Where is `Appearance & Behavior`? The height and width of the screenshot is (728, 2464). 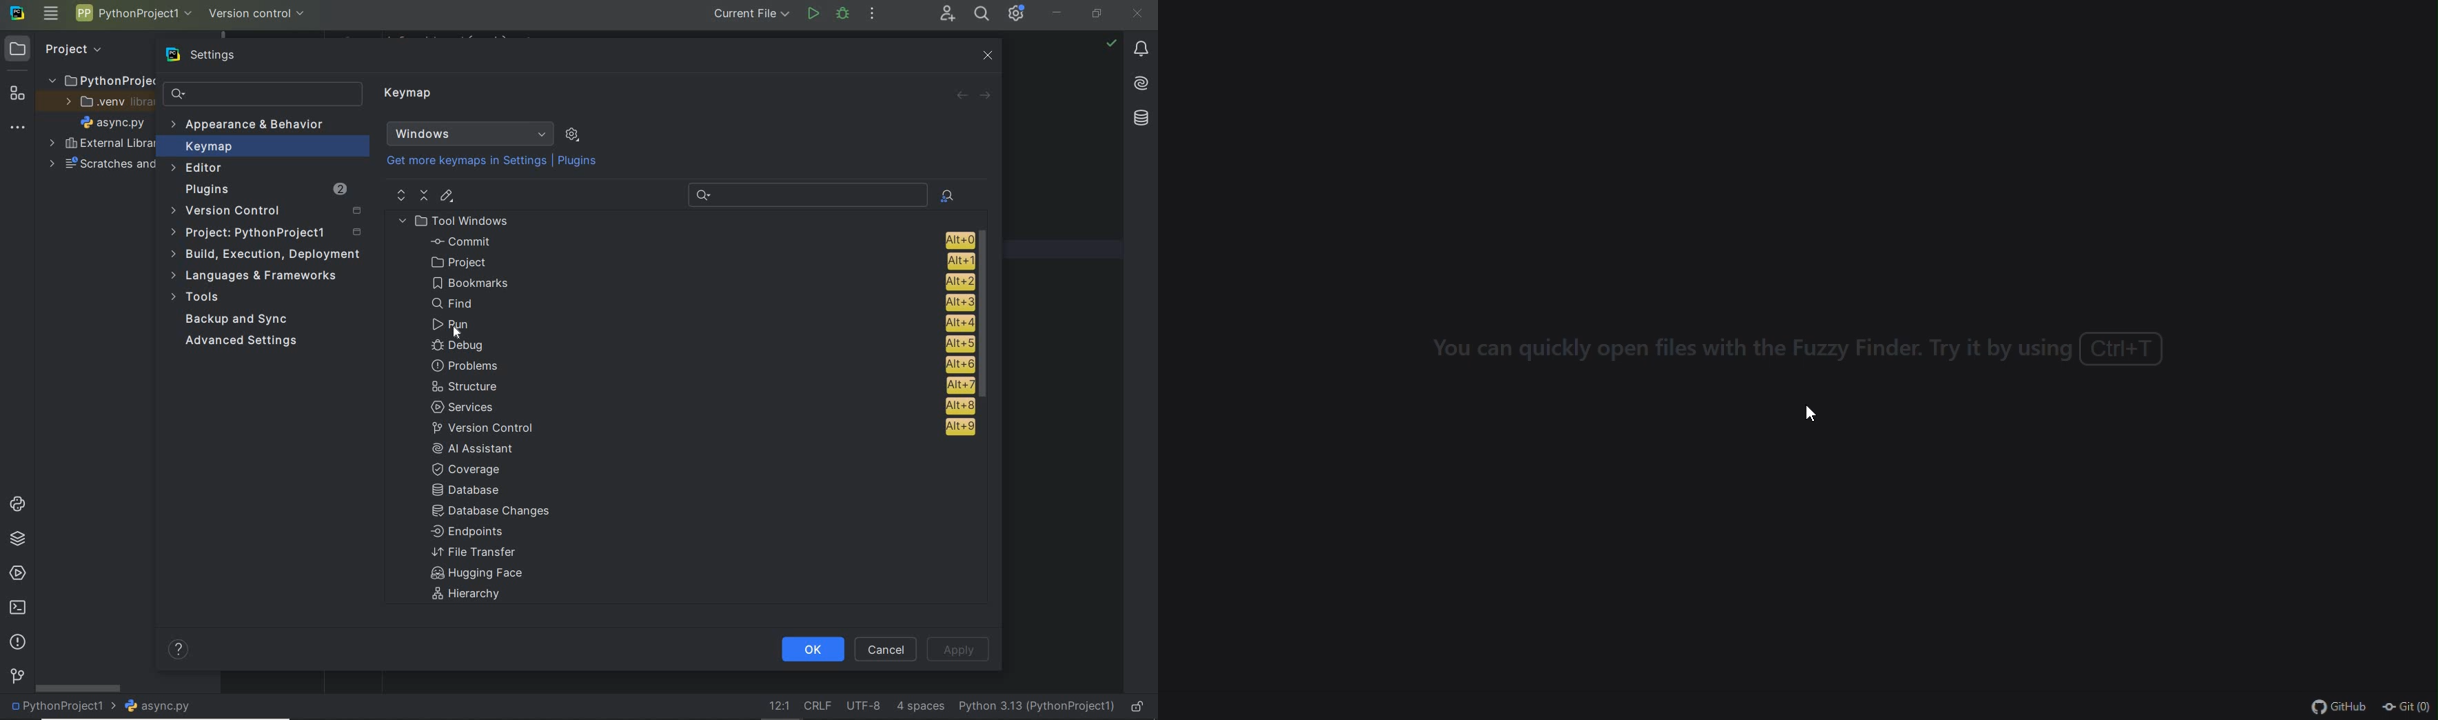 Appearance & Behavior is located at coordinates (250, 126).